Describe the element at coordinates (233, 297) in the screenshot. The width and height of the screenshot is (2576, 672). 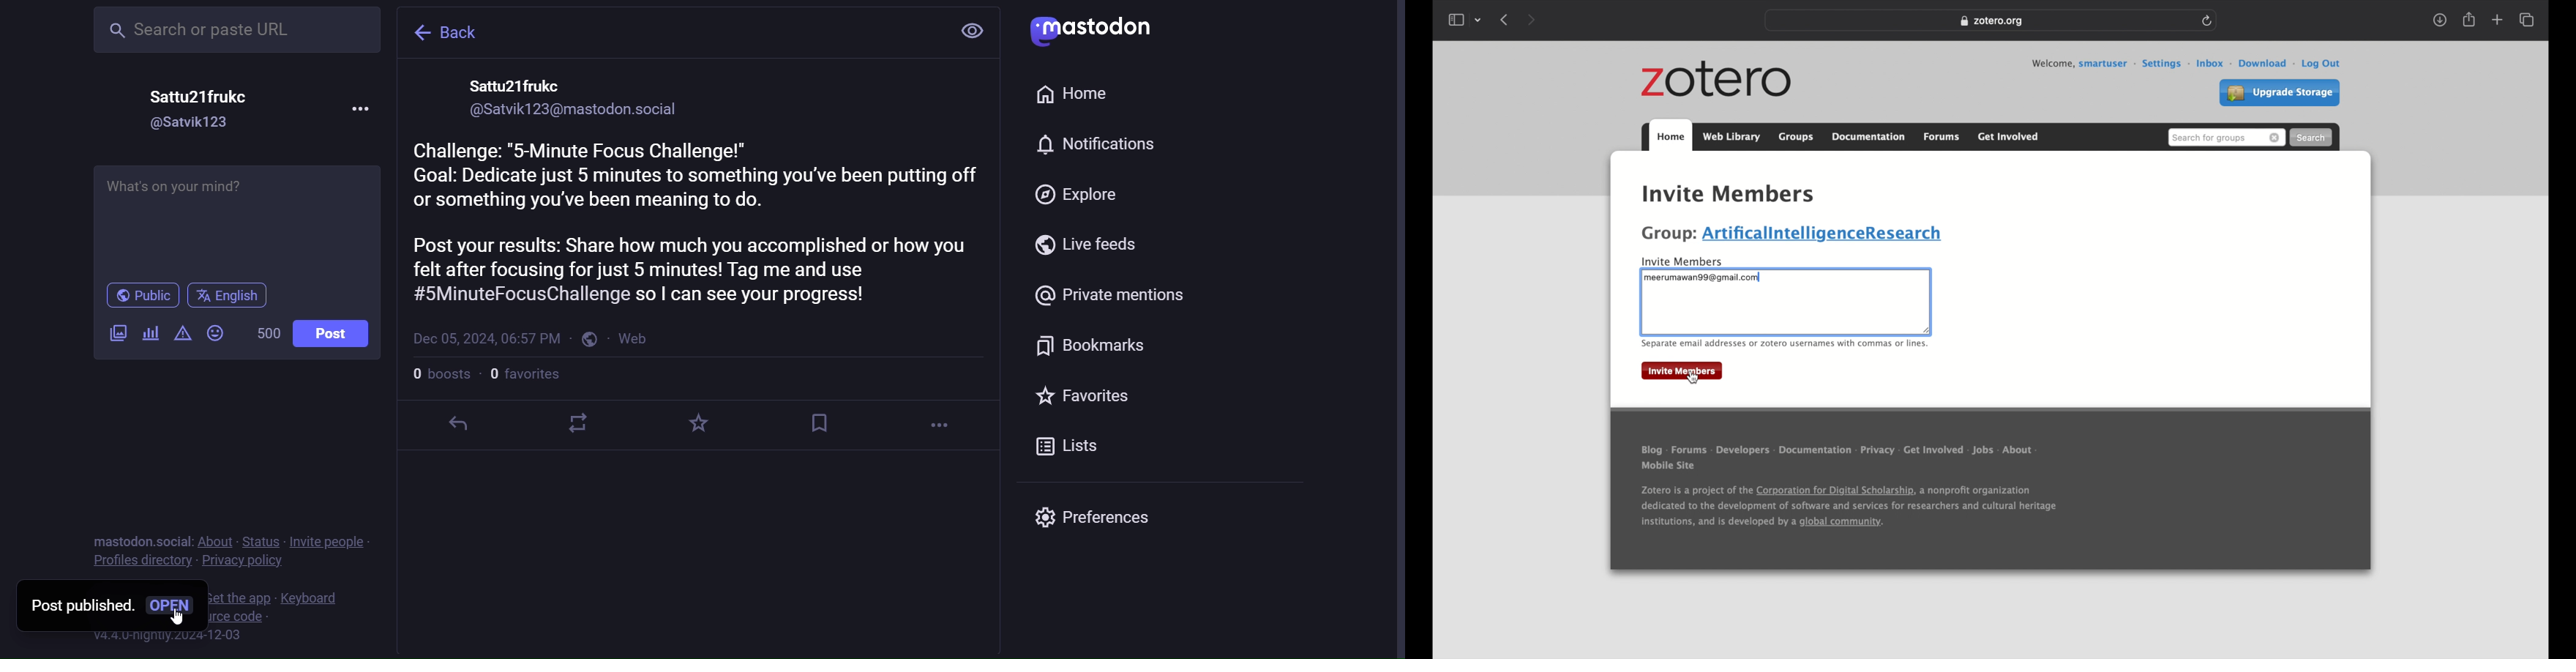
I see `english` at that location.